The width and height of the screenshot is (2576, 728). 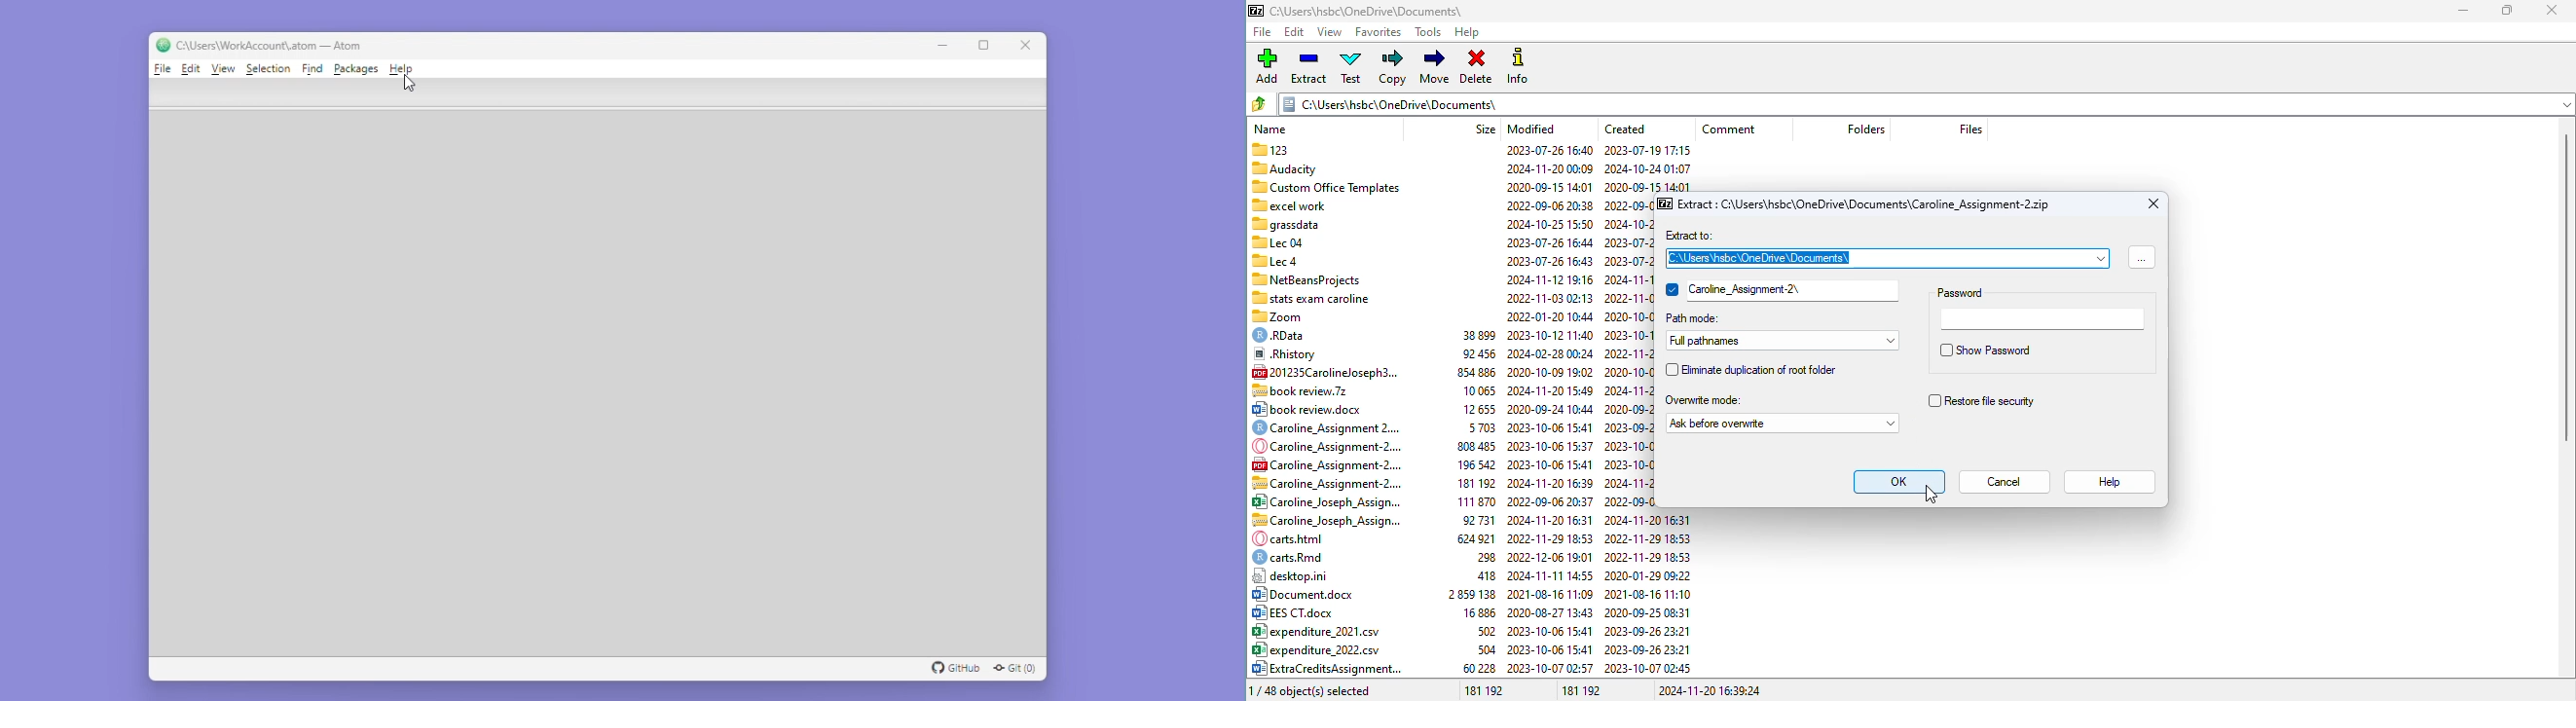 I want to click on close, so click(x=2551, y=10).